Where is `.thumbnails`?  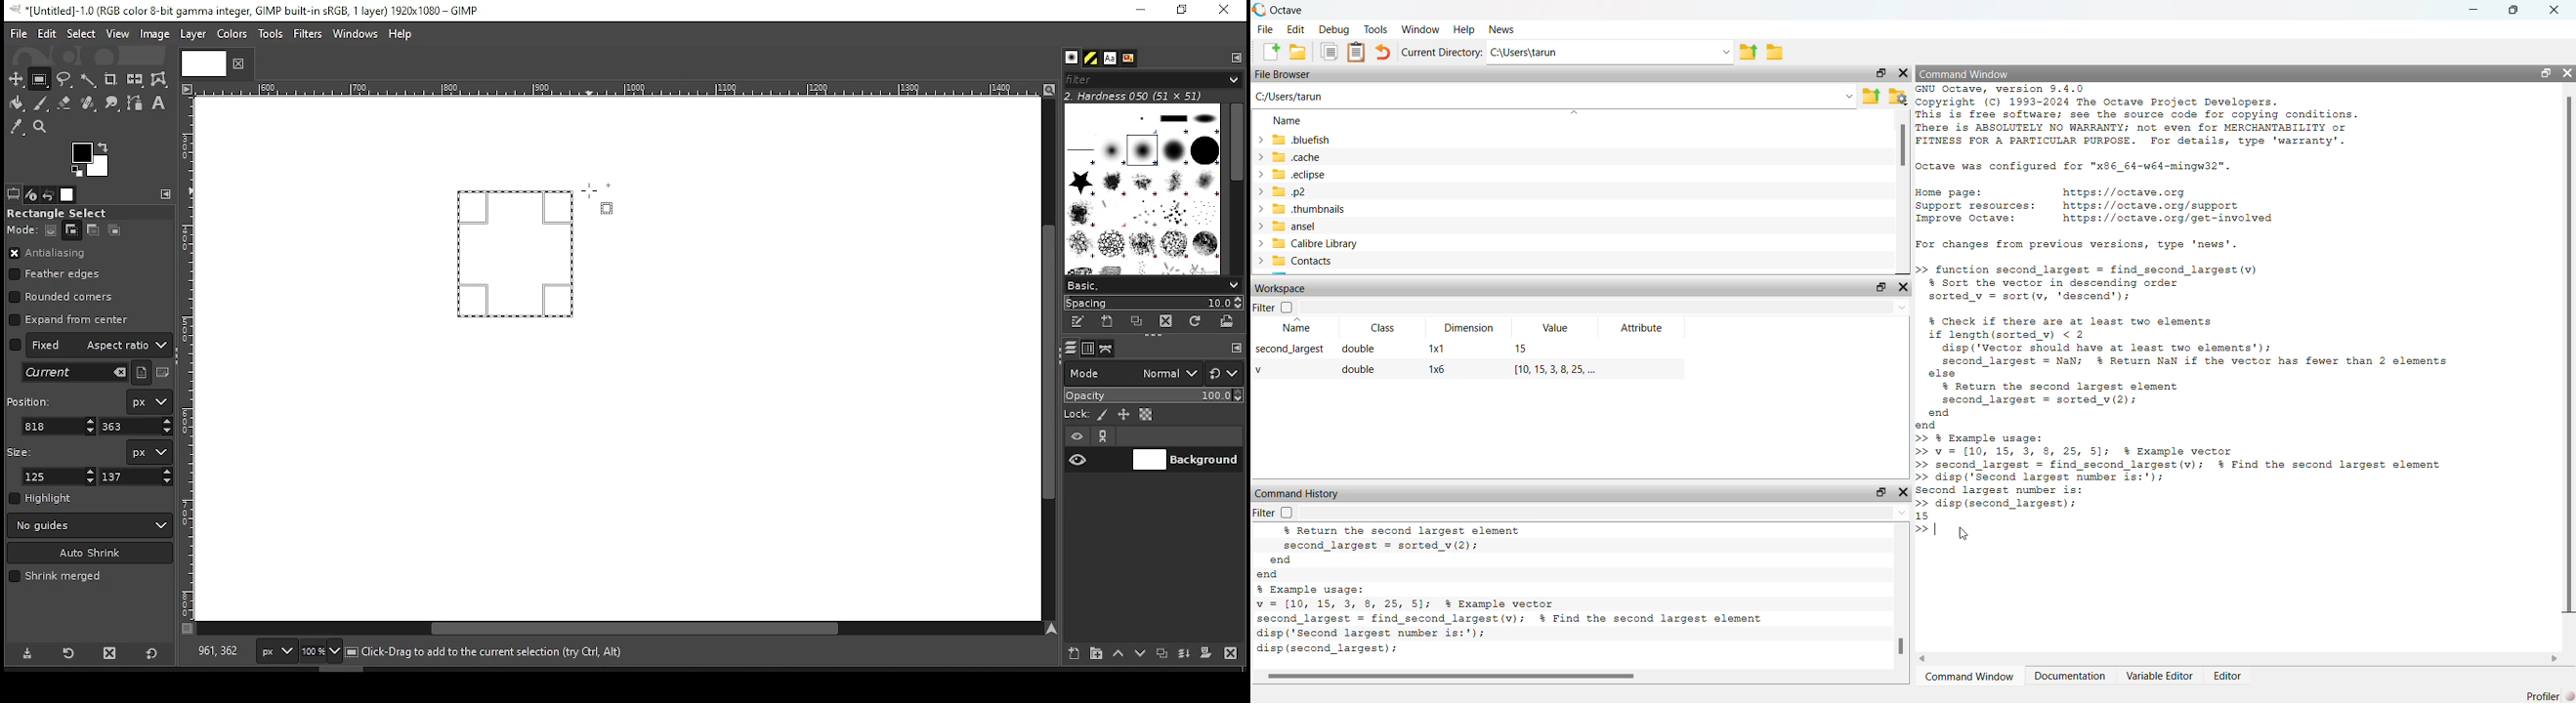 .thumbnails is located at coordinates (1315, 209).